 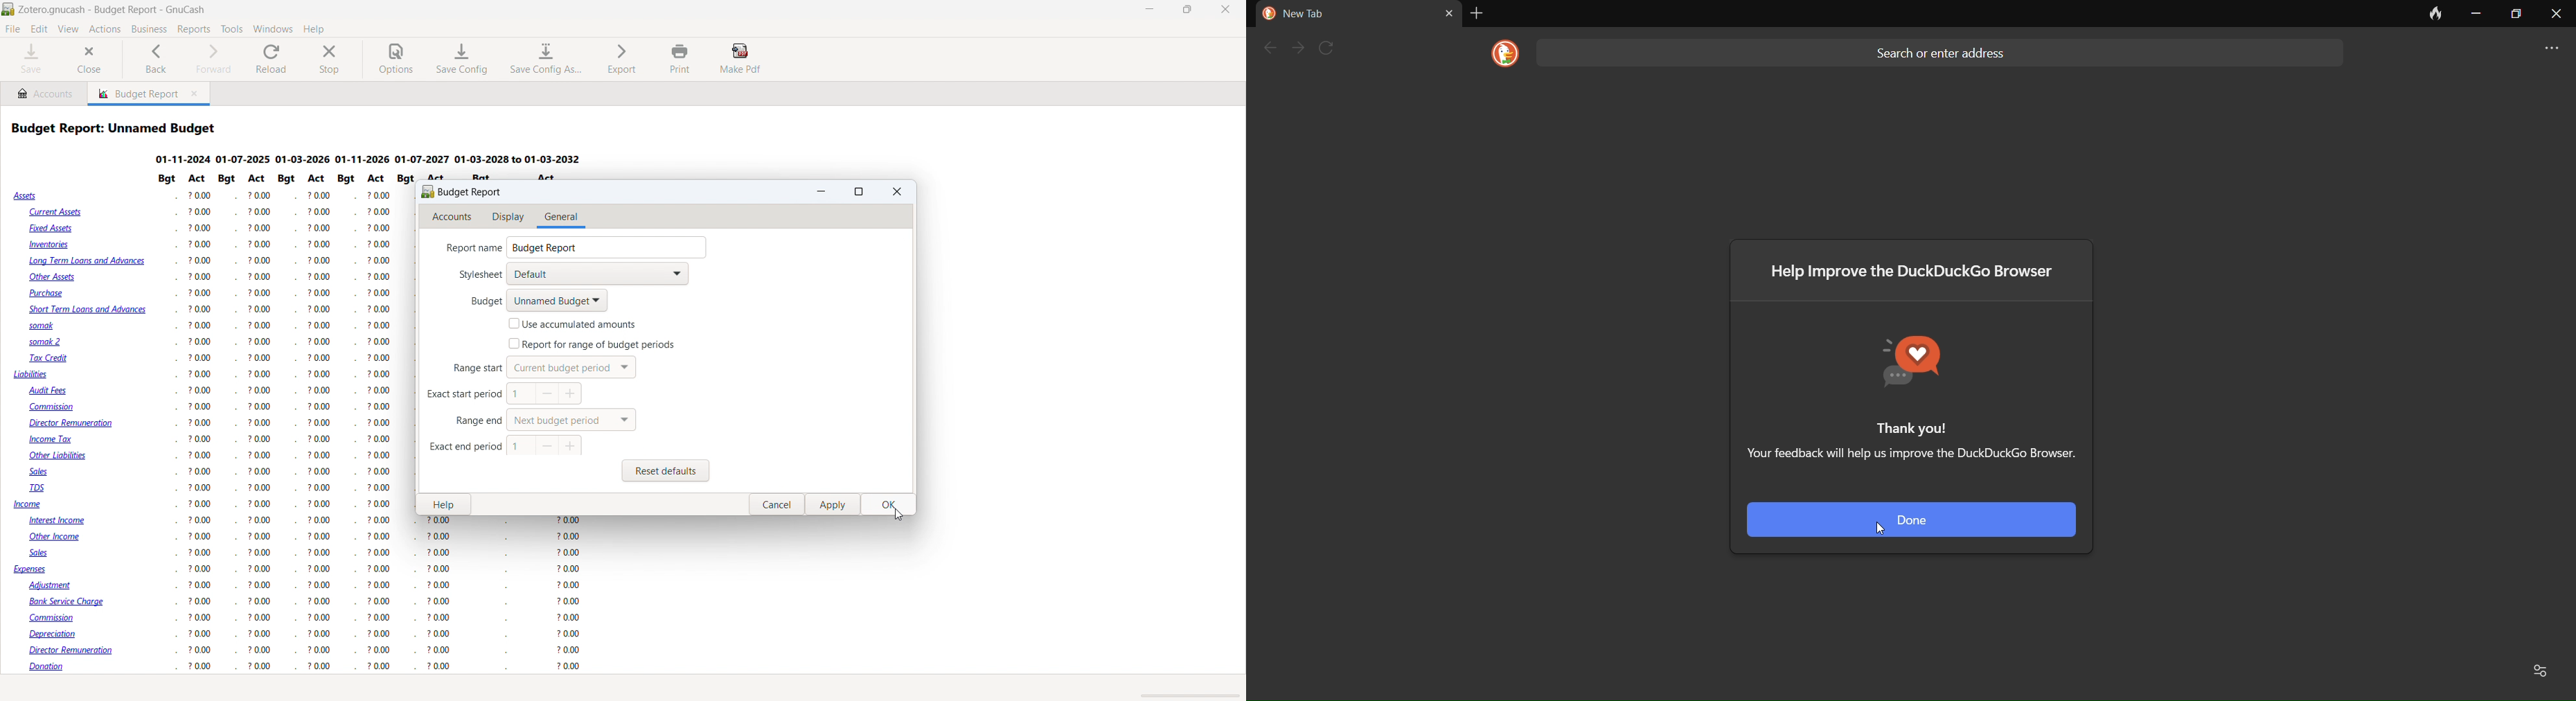 What do you see at coordinates (49, 343) in the screenshot?
I see `somak 2` at bounding box center [49, 343].